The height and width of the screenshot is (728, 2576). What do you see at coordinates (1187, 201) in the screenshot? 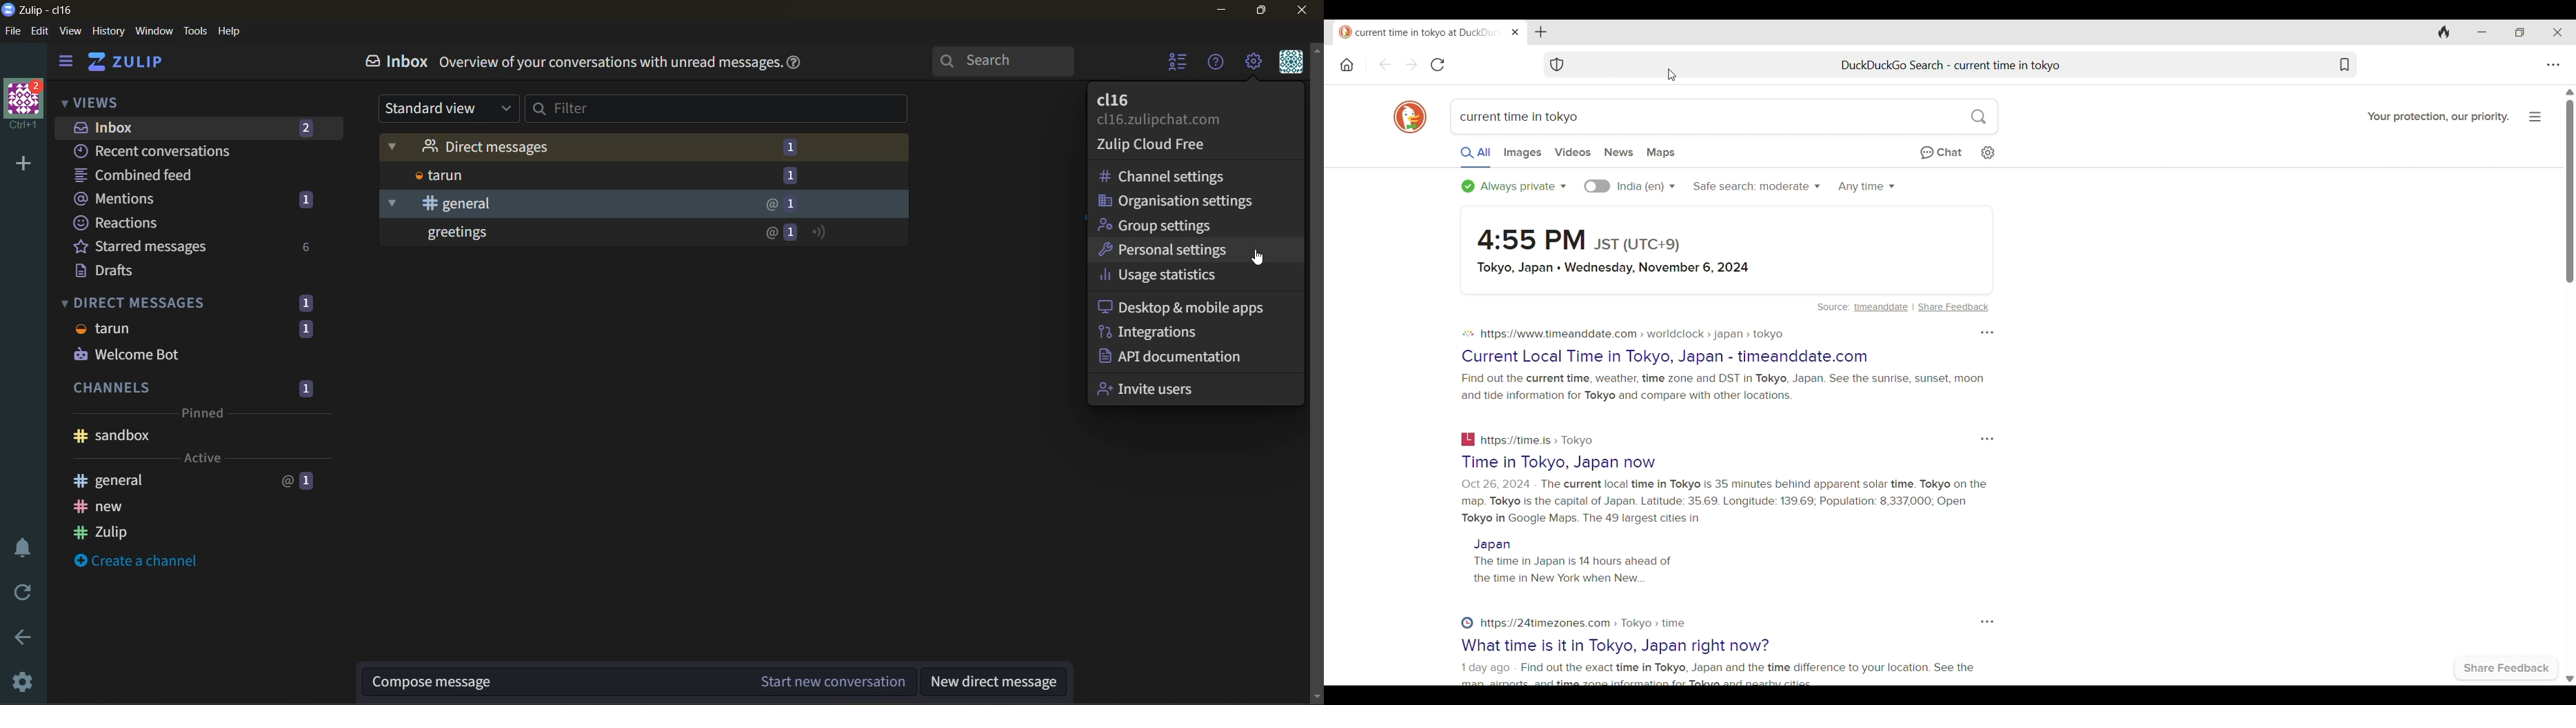
I see `organisation settings` at bounding box center [1187, 201].